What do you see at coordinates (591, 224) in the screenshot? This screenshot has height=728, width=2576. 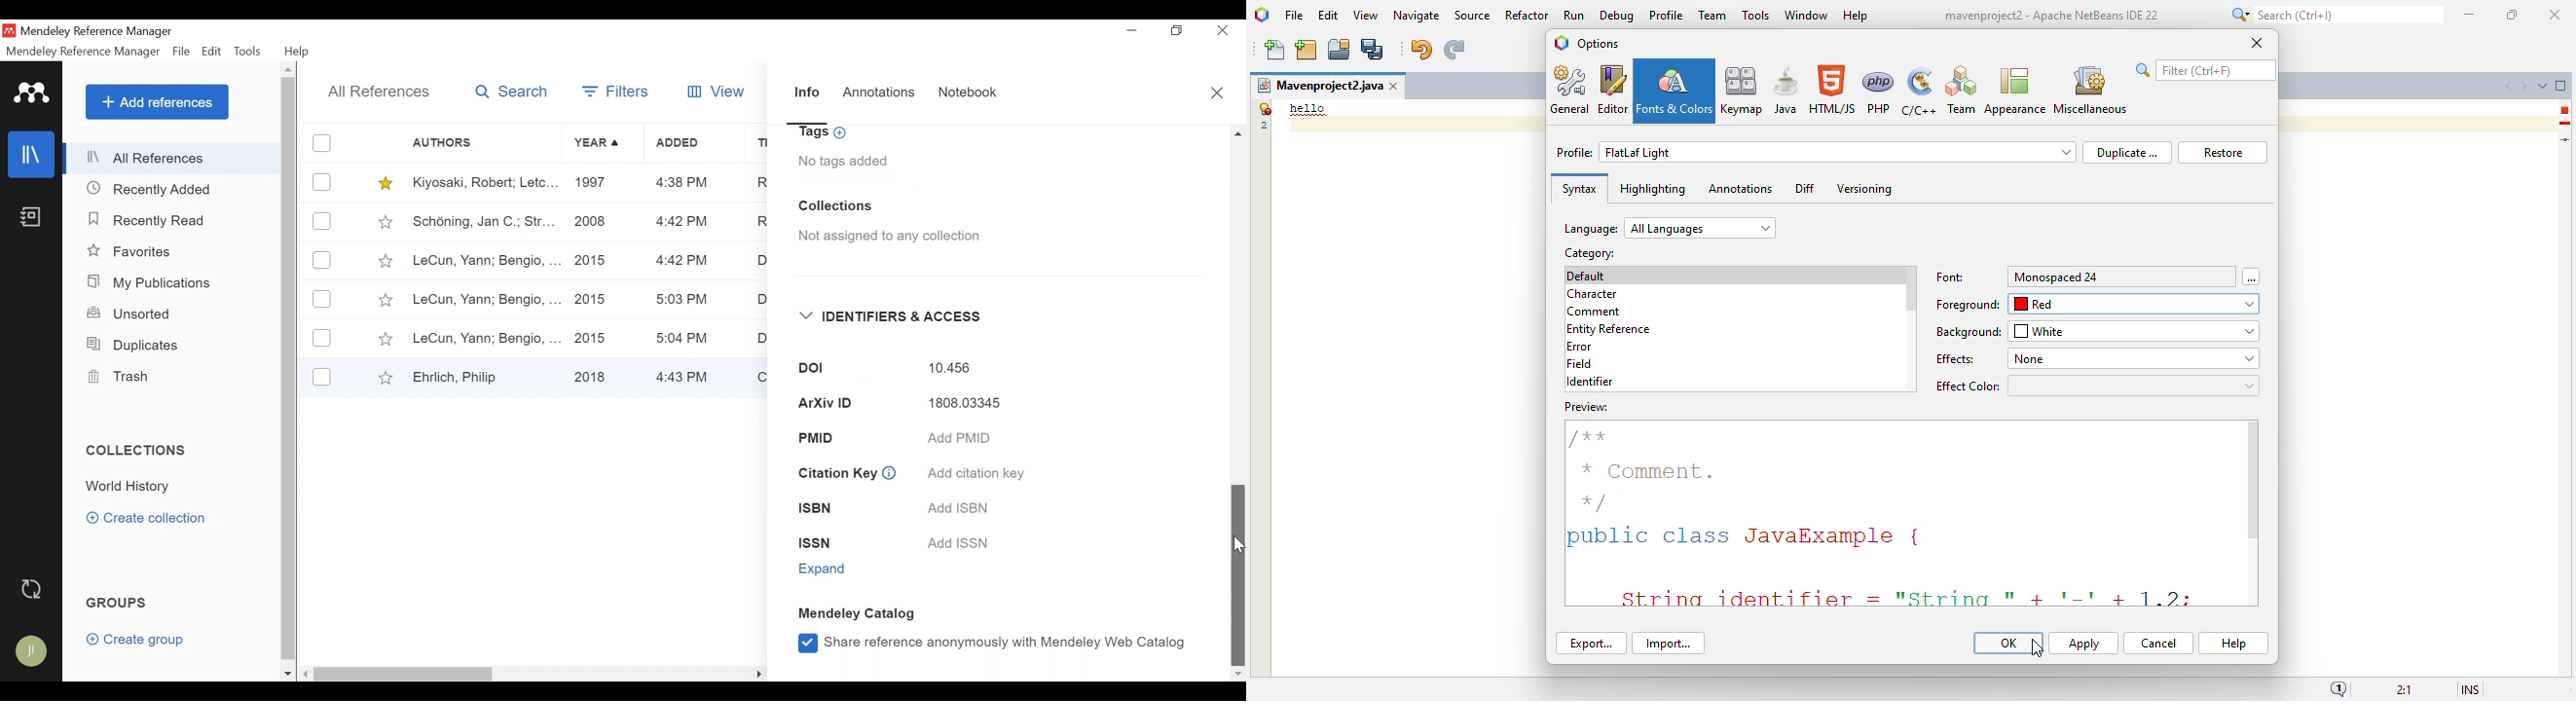 I see `2008` at bounding box center [591, 224].